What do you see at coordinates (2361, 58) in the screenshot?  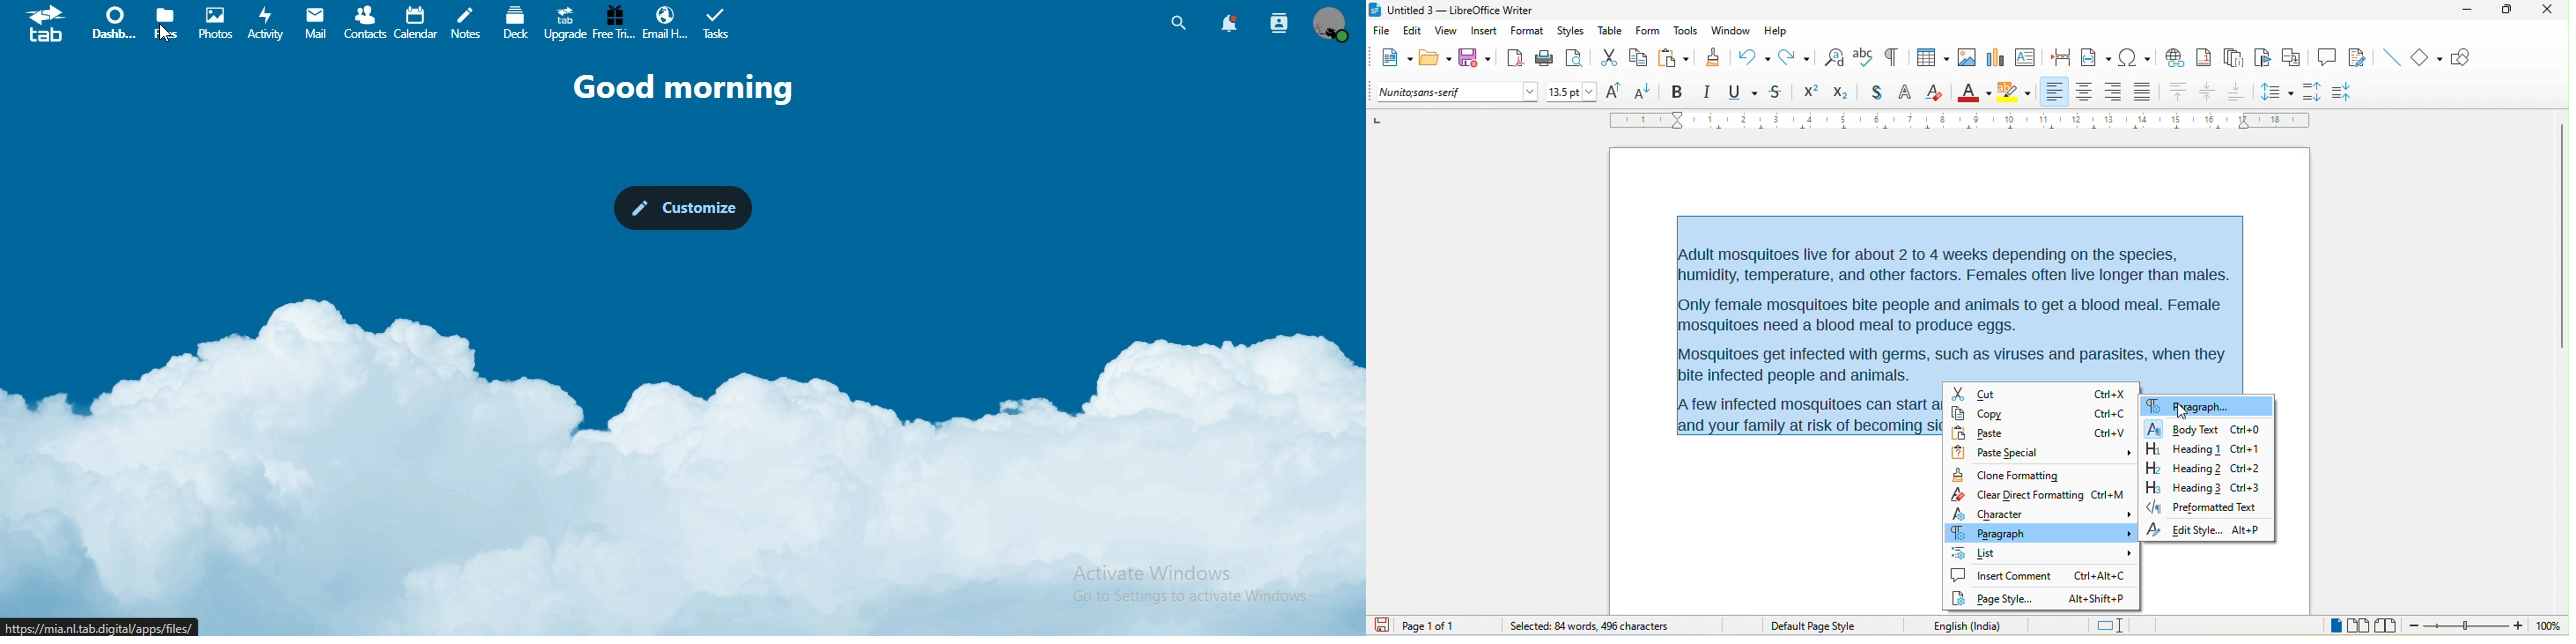 I see `show track changes function` at bounding box center [2361, 58].